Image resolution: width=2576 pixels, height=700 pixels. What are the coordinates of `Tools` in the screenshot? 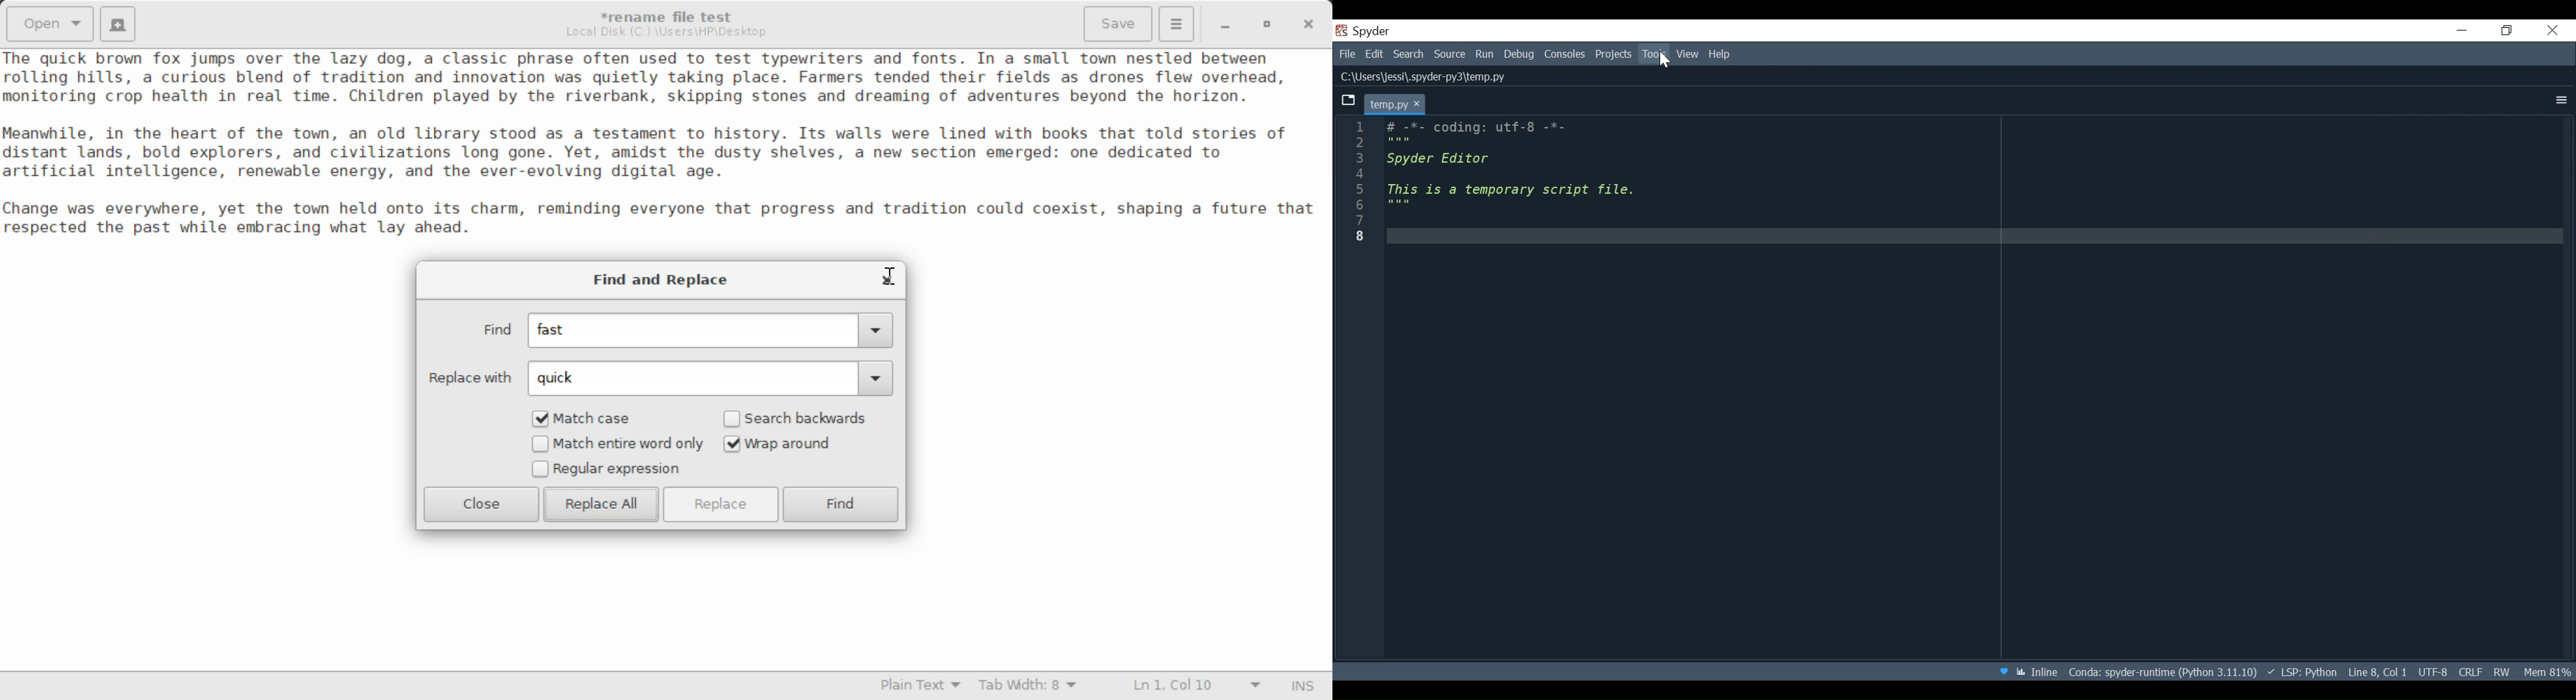 It's located at (1654, 54).